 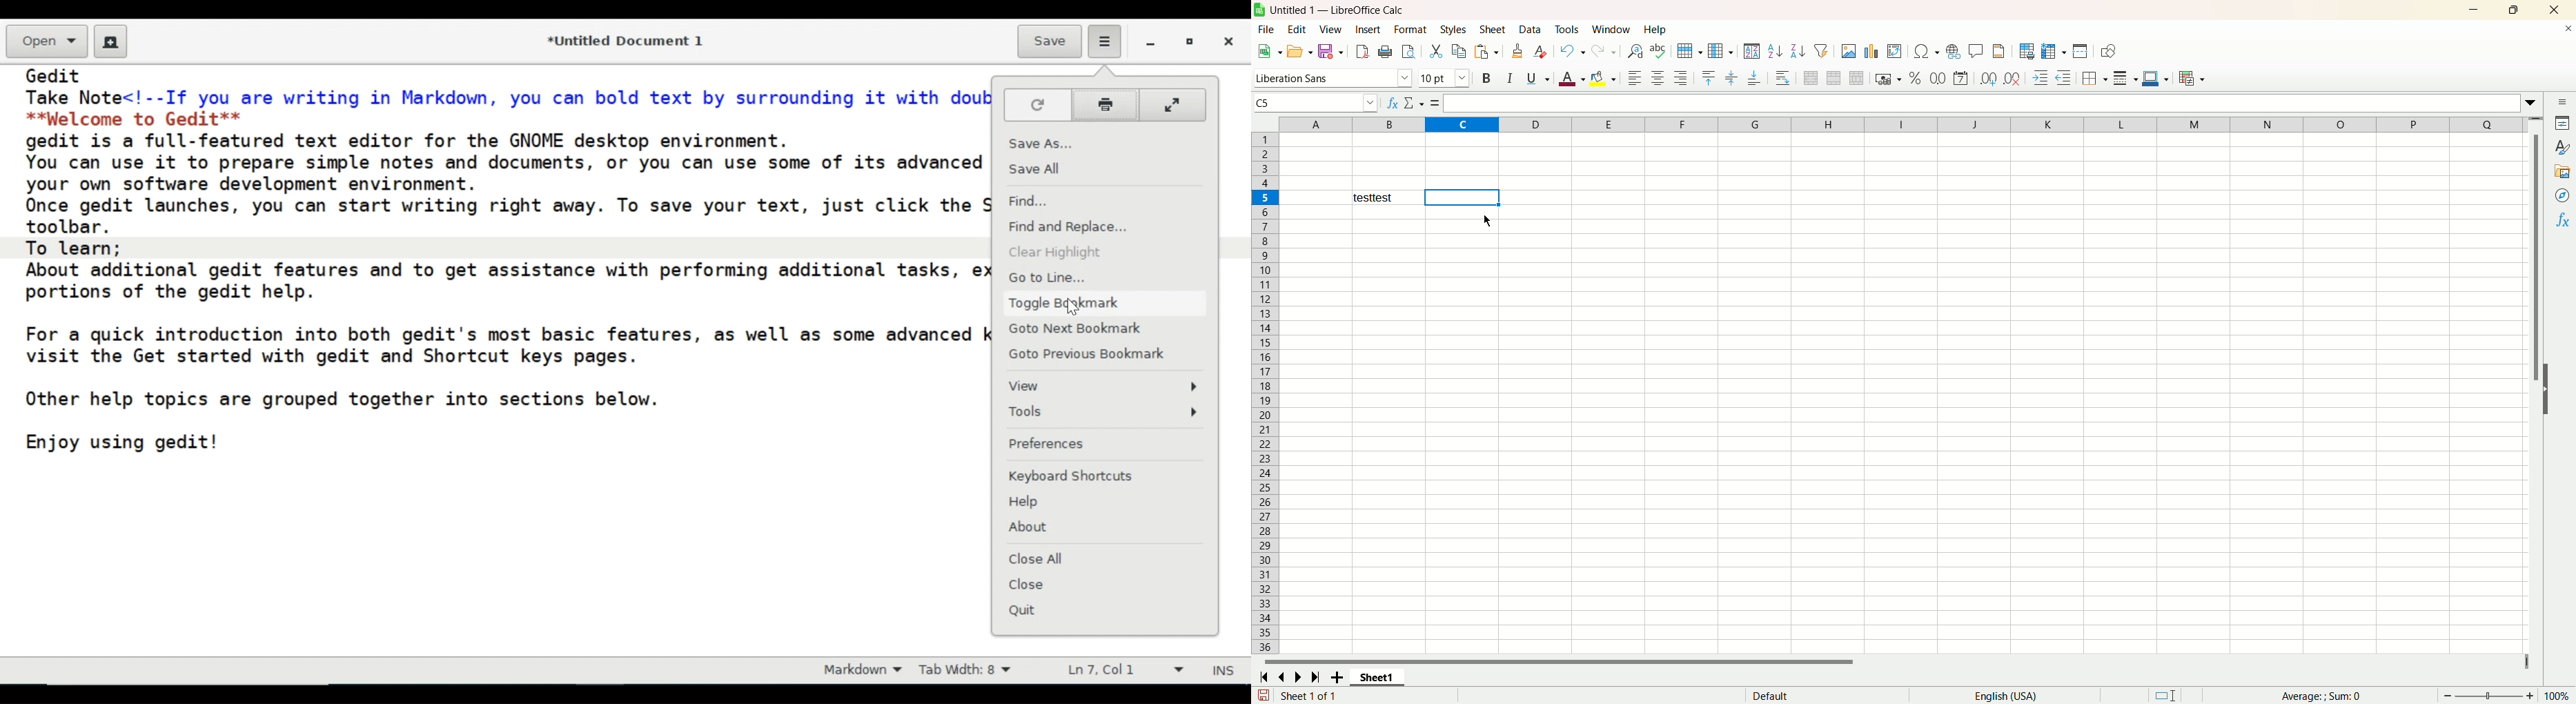 What do you see at coordinates (1368, 29) in the screenshot?
I see `insert` at bounding box center [1368, 29].